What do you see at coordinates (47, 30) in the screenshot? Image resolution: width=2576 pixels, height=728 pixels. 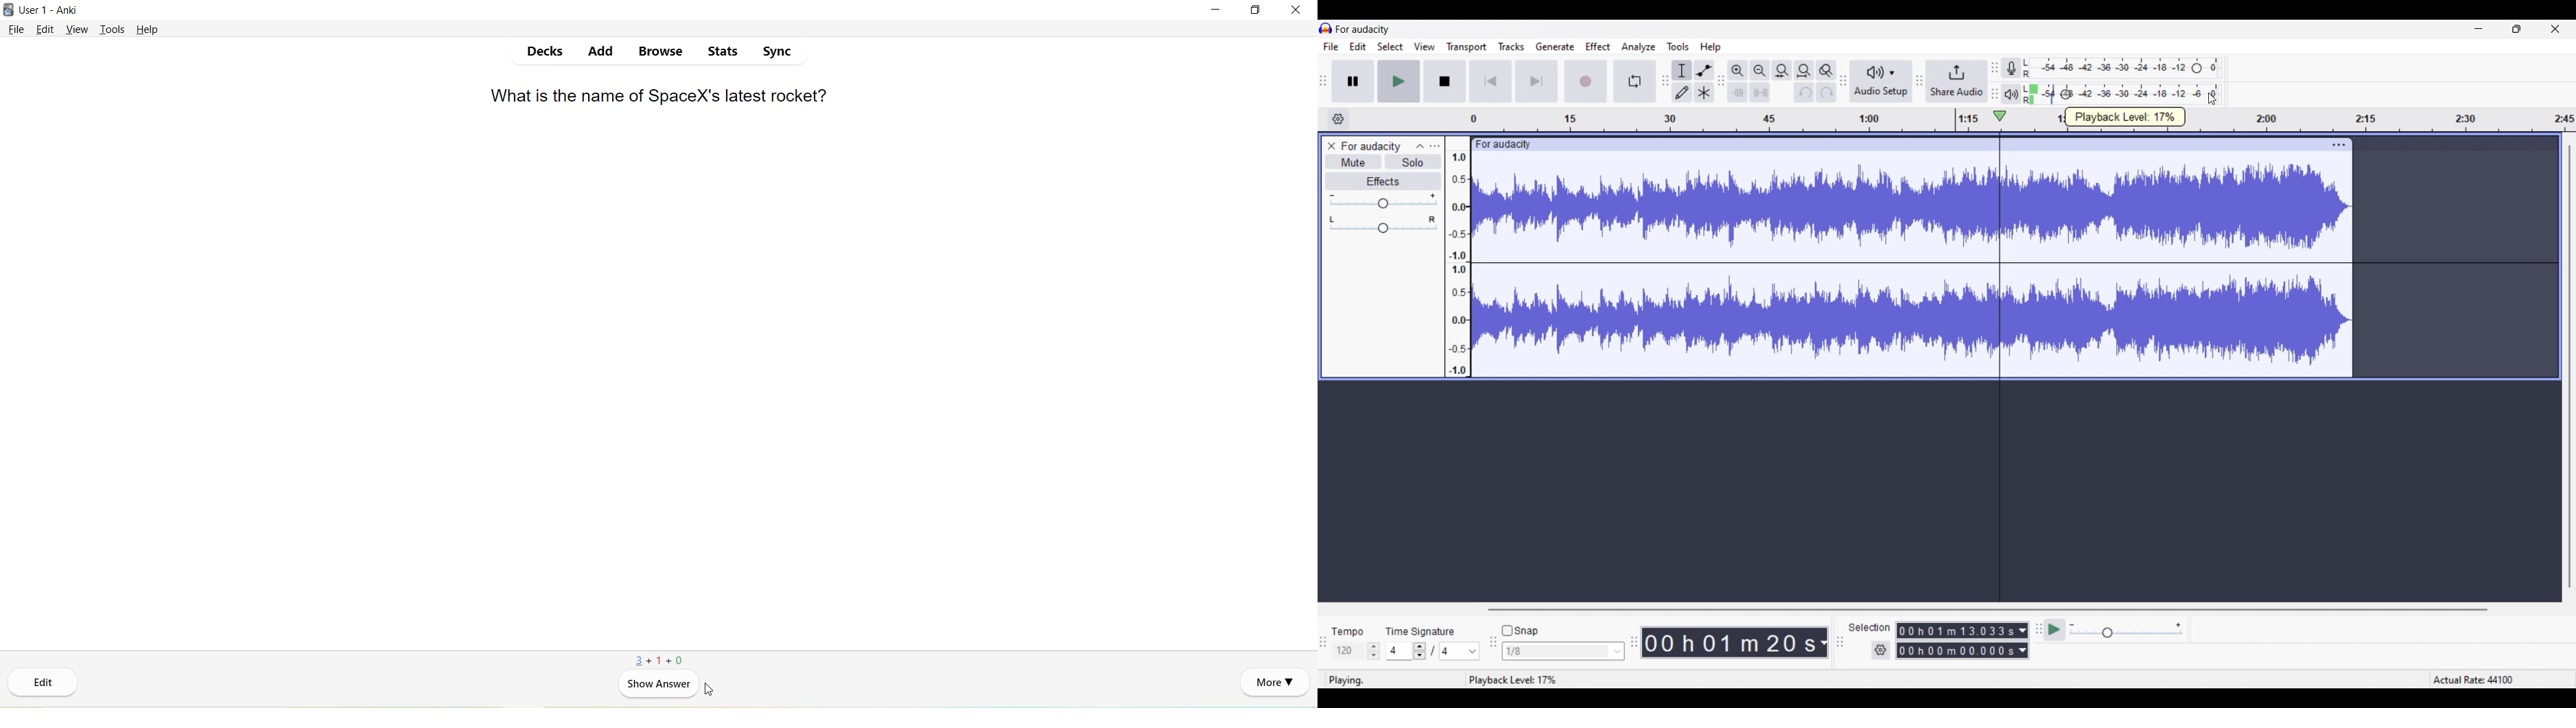 I see `Edit` at bounding box center [47, 30].